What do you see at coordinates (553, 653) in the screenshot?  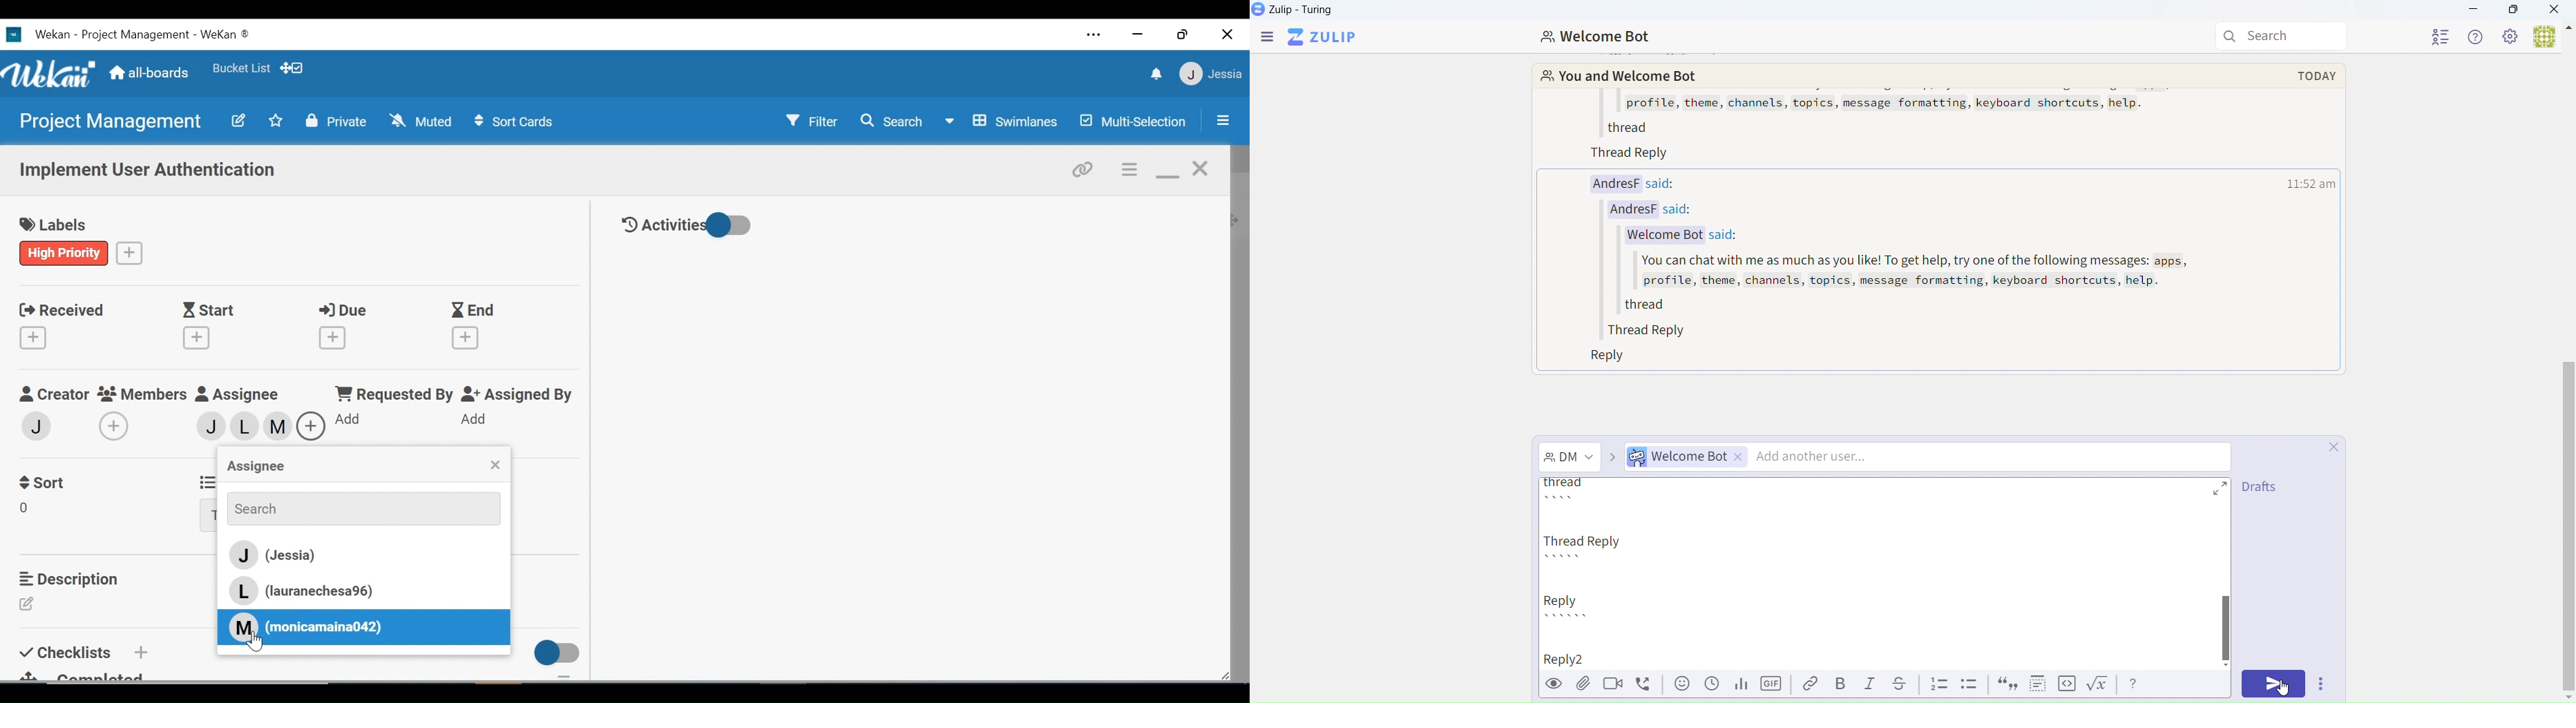 I see `Taggle on /off` at bounding box center [553, 653].